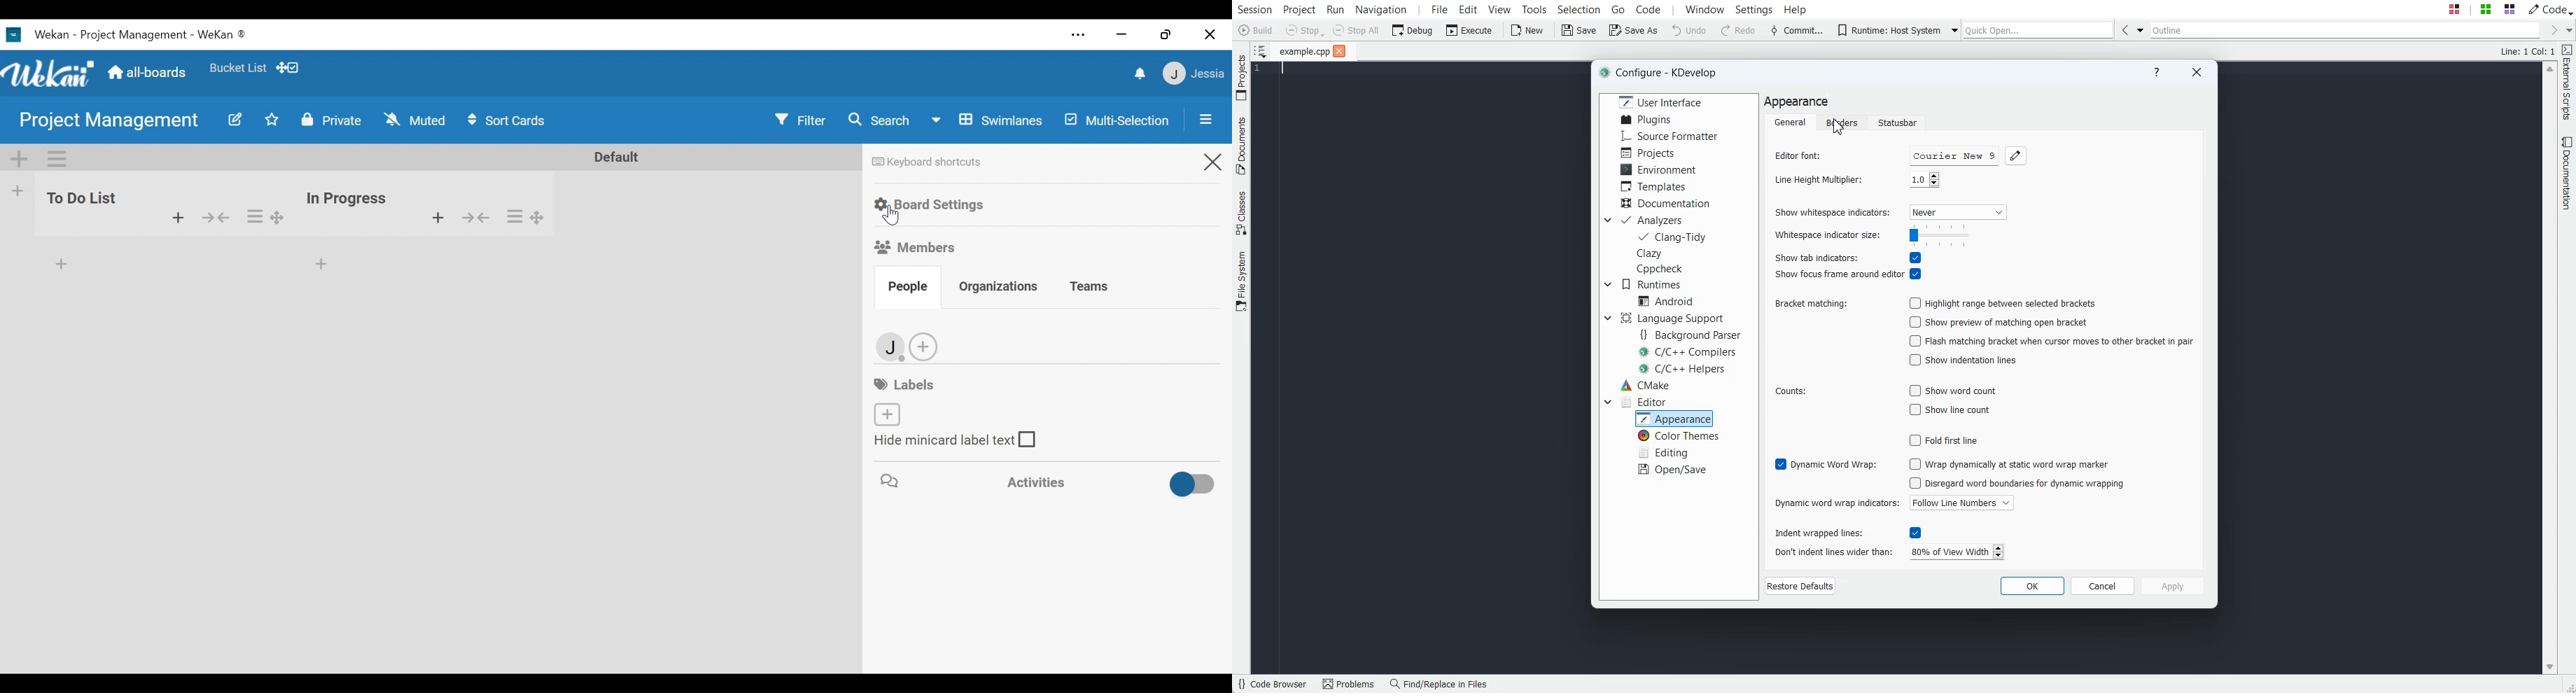  Describe the element at coordinates (126, 36) in the screenshot. I see `Wekan Desktop Icon` at that location.